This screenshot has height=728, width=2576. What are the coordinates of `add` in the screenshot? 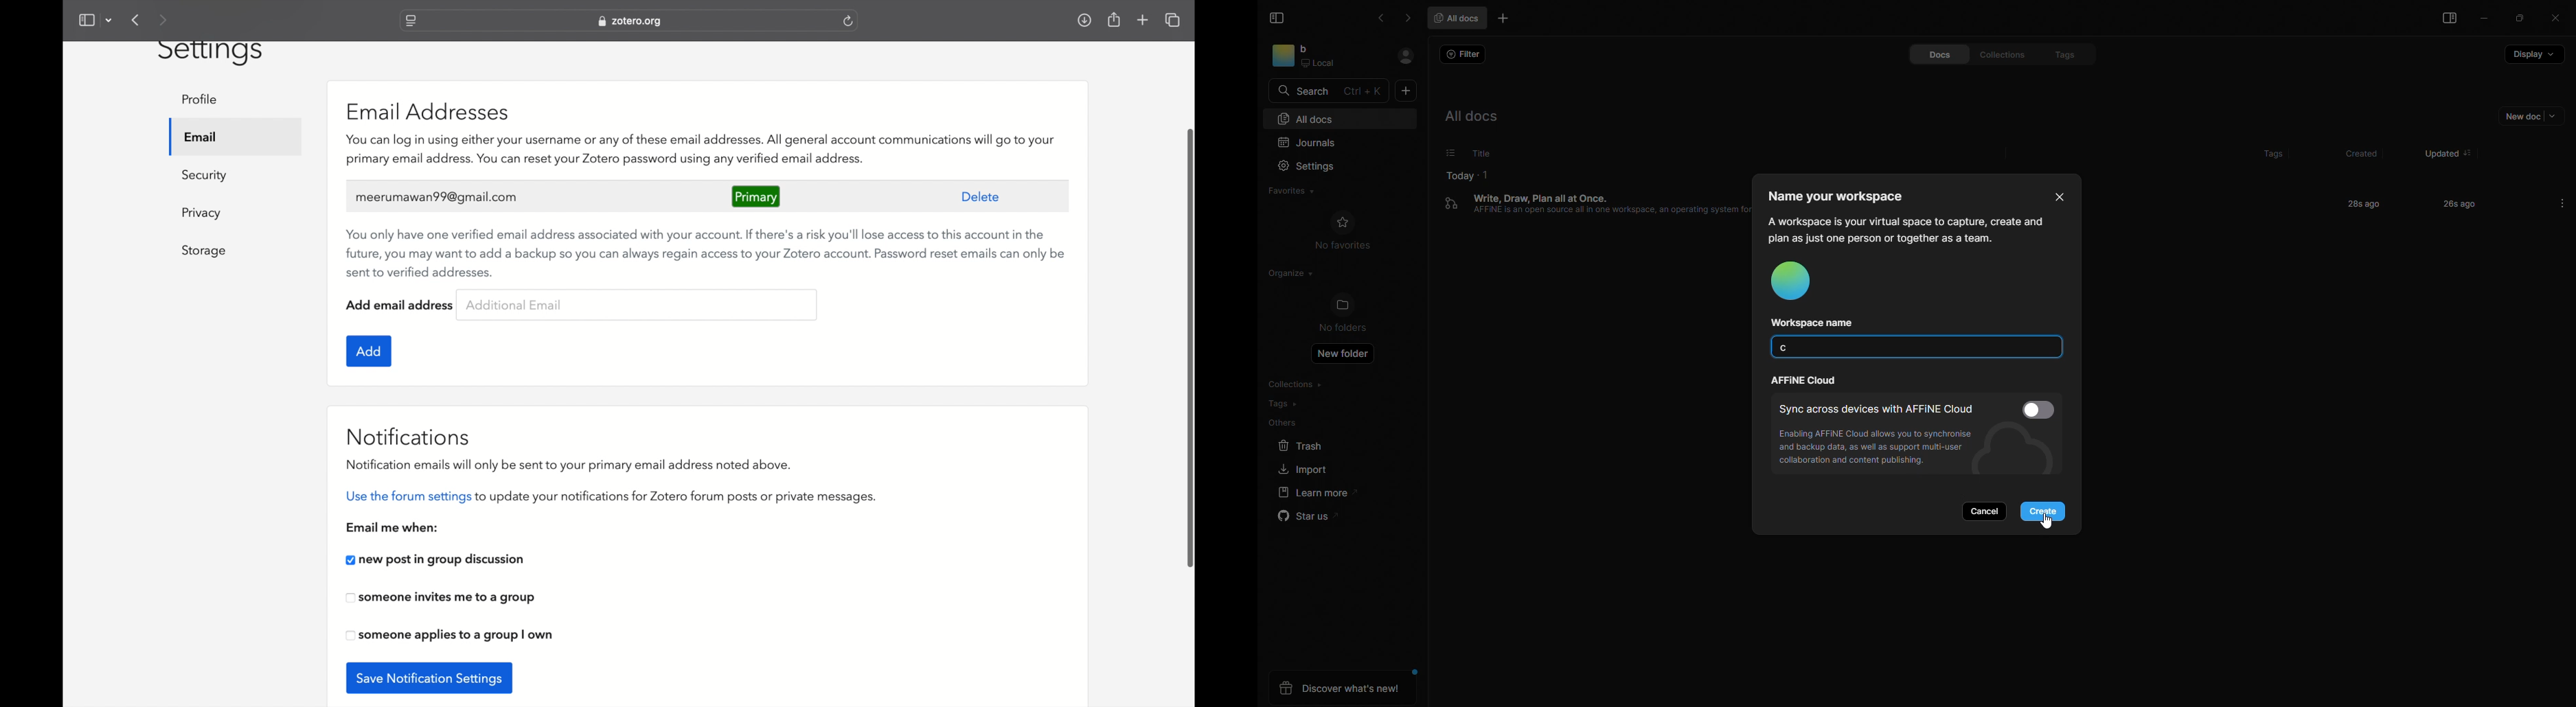 It's located at (370, 350).